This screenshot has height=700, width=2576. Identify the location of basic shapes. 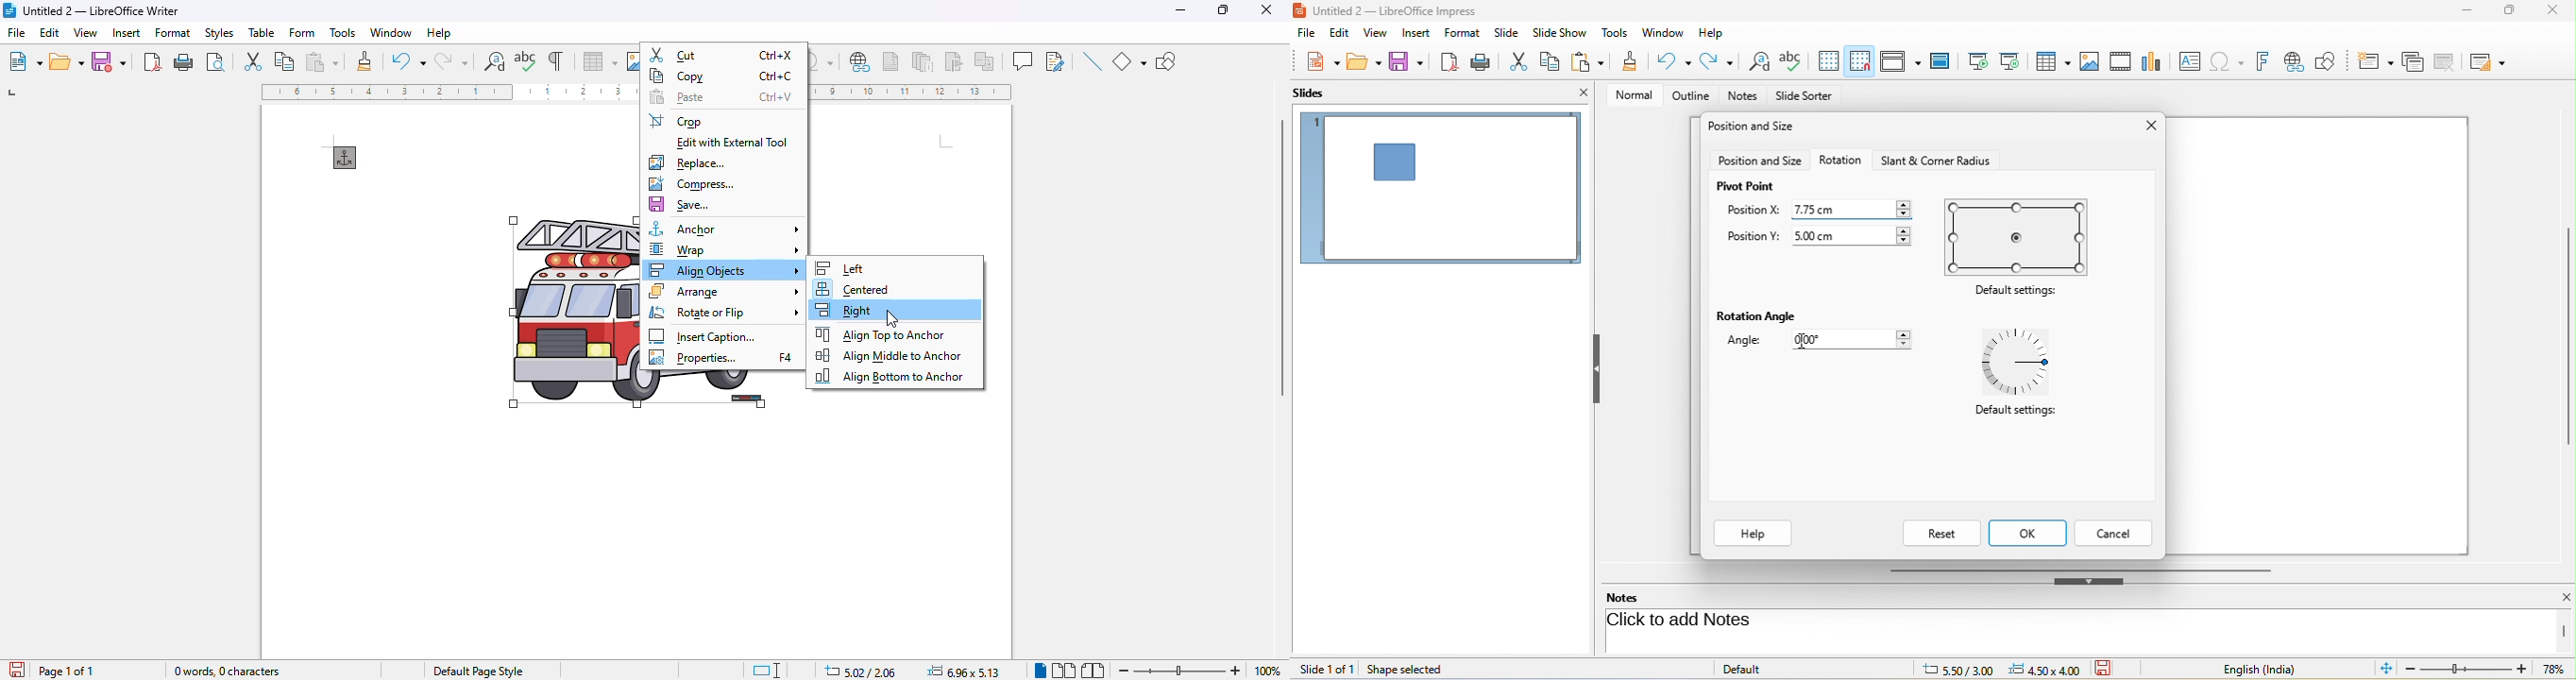
(1128, 61).